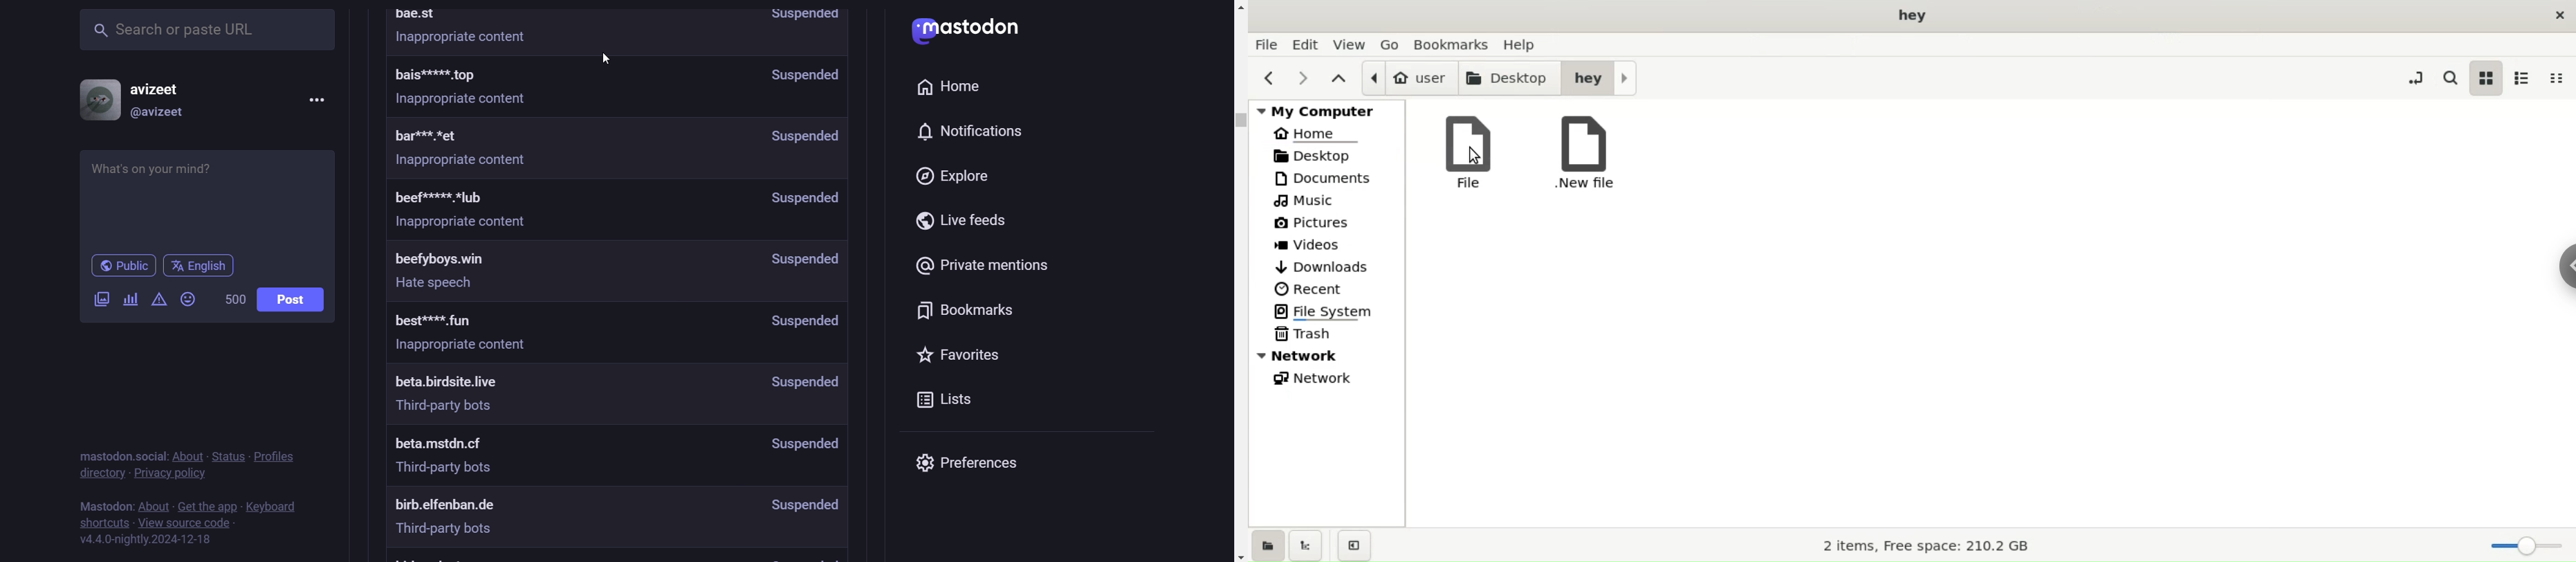 This screenshot has height=588, width=2576. I want to click on moderated server's information, so click(614, 397).